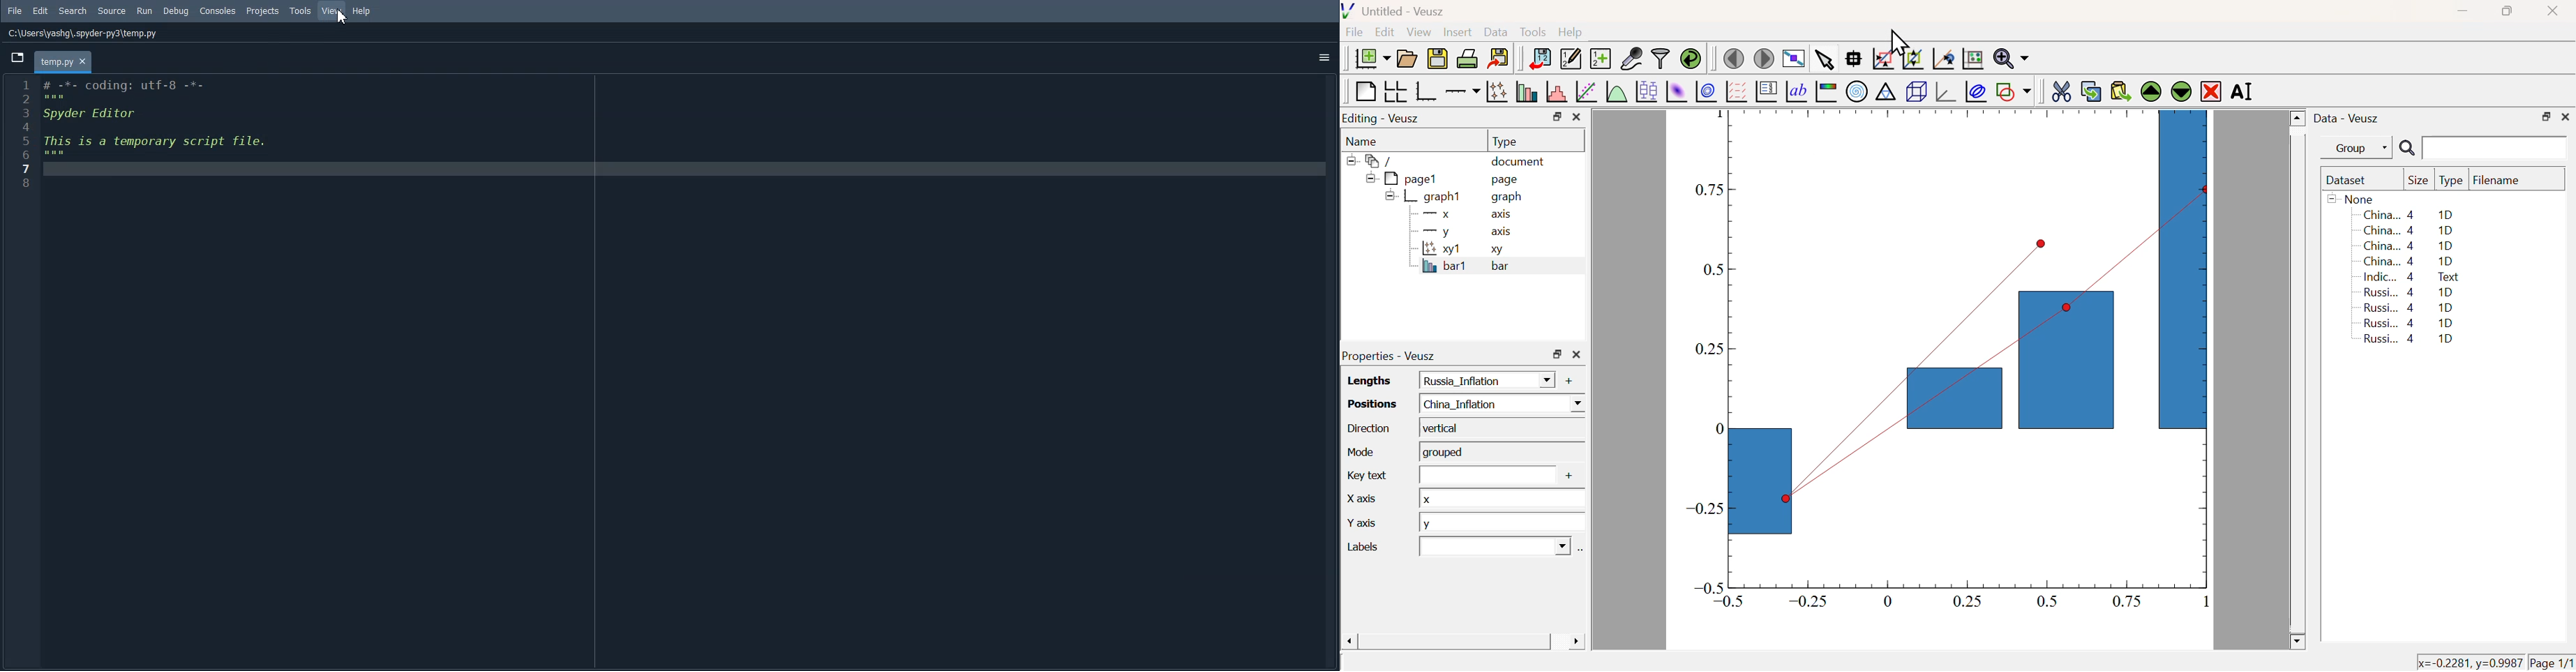  Describe the element at coordinates (1632, 57) in the screenshot. I see `Capture Remote Data` at that location.